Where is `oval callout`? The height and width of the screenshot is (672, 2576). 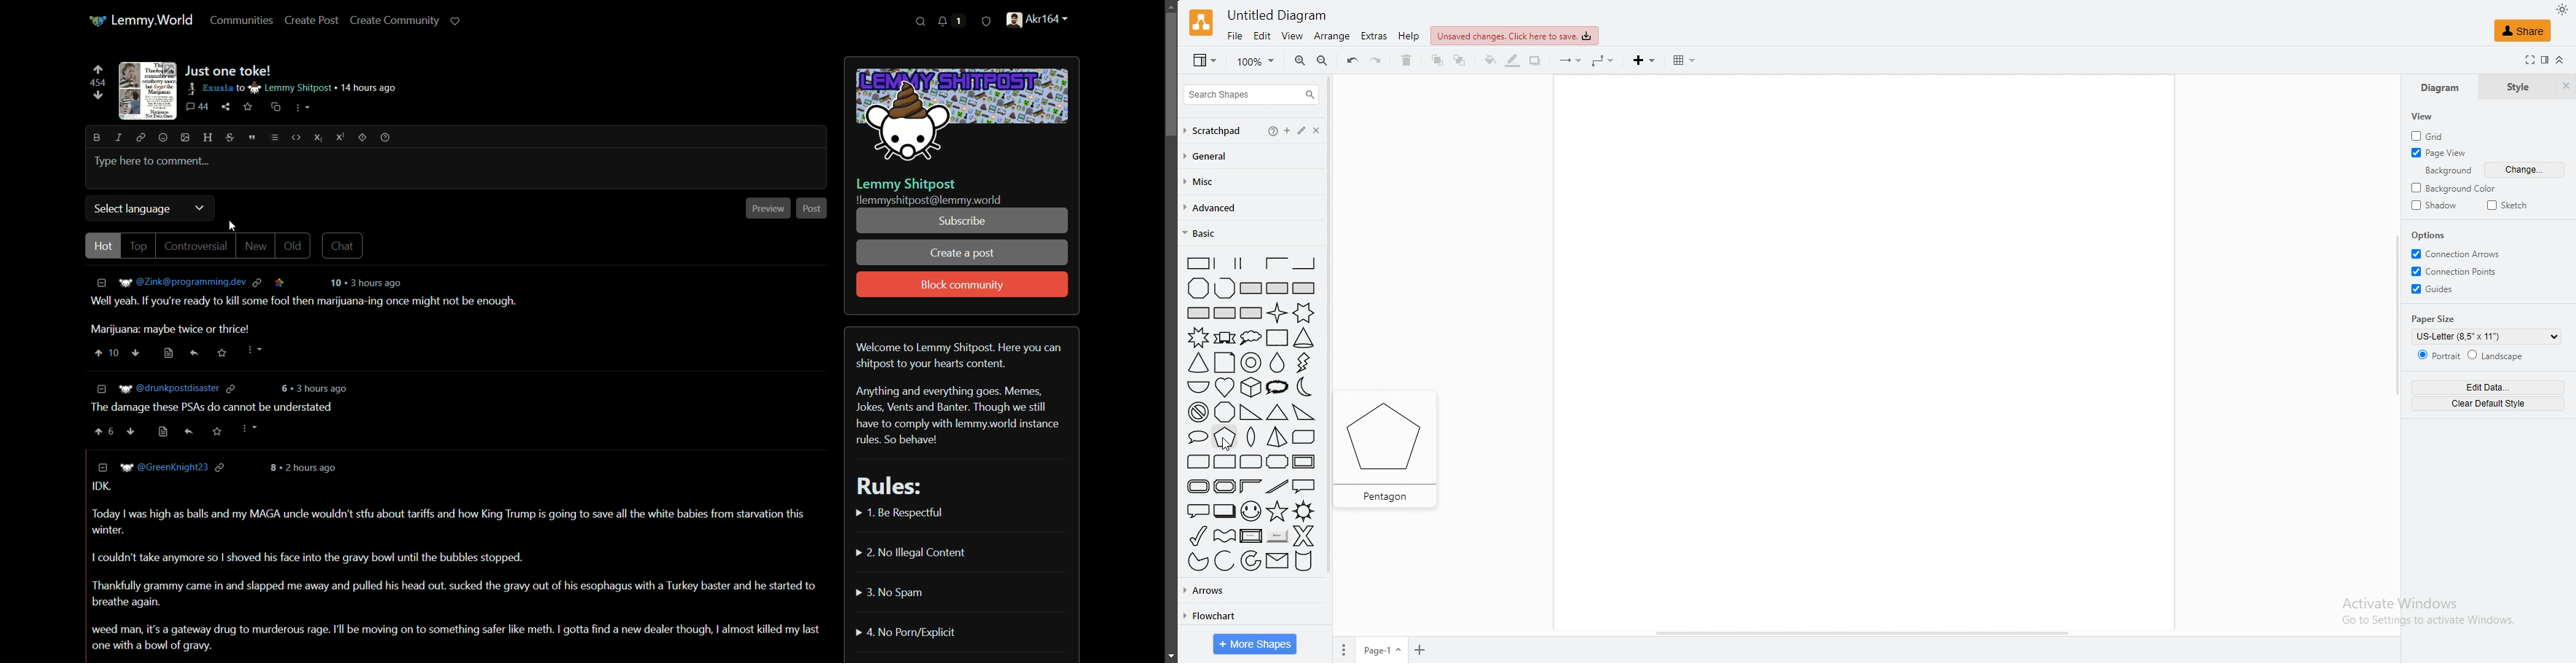
oval callout is located at coordinates (1194, 438).